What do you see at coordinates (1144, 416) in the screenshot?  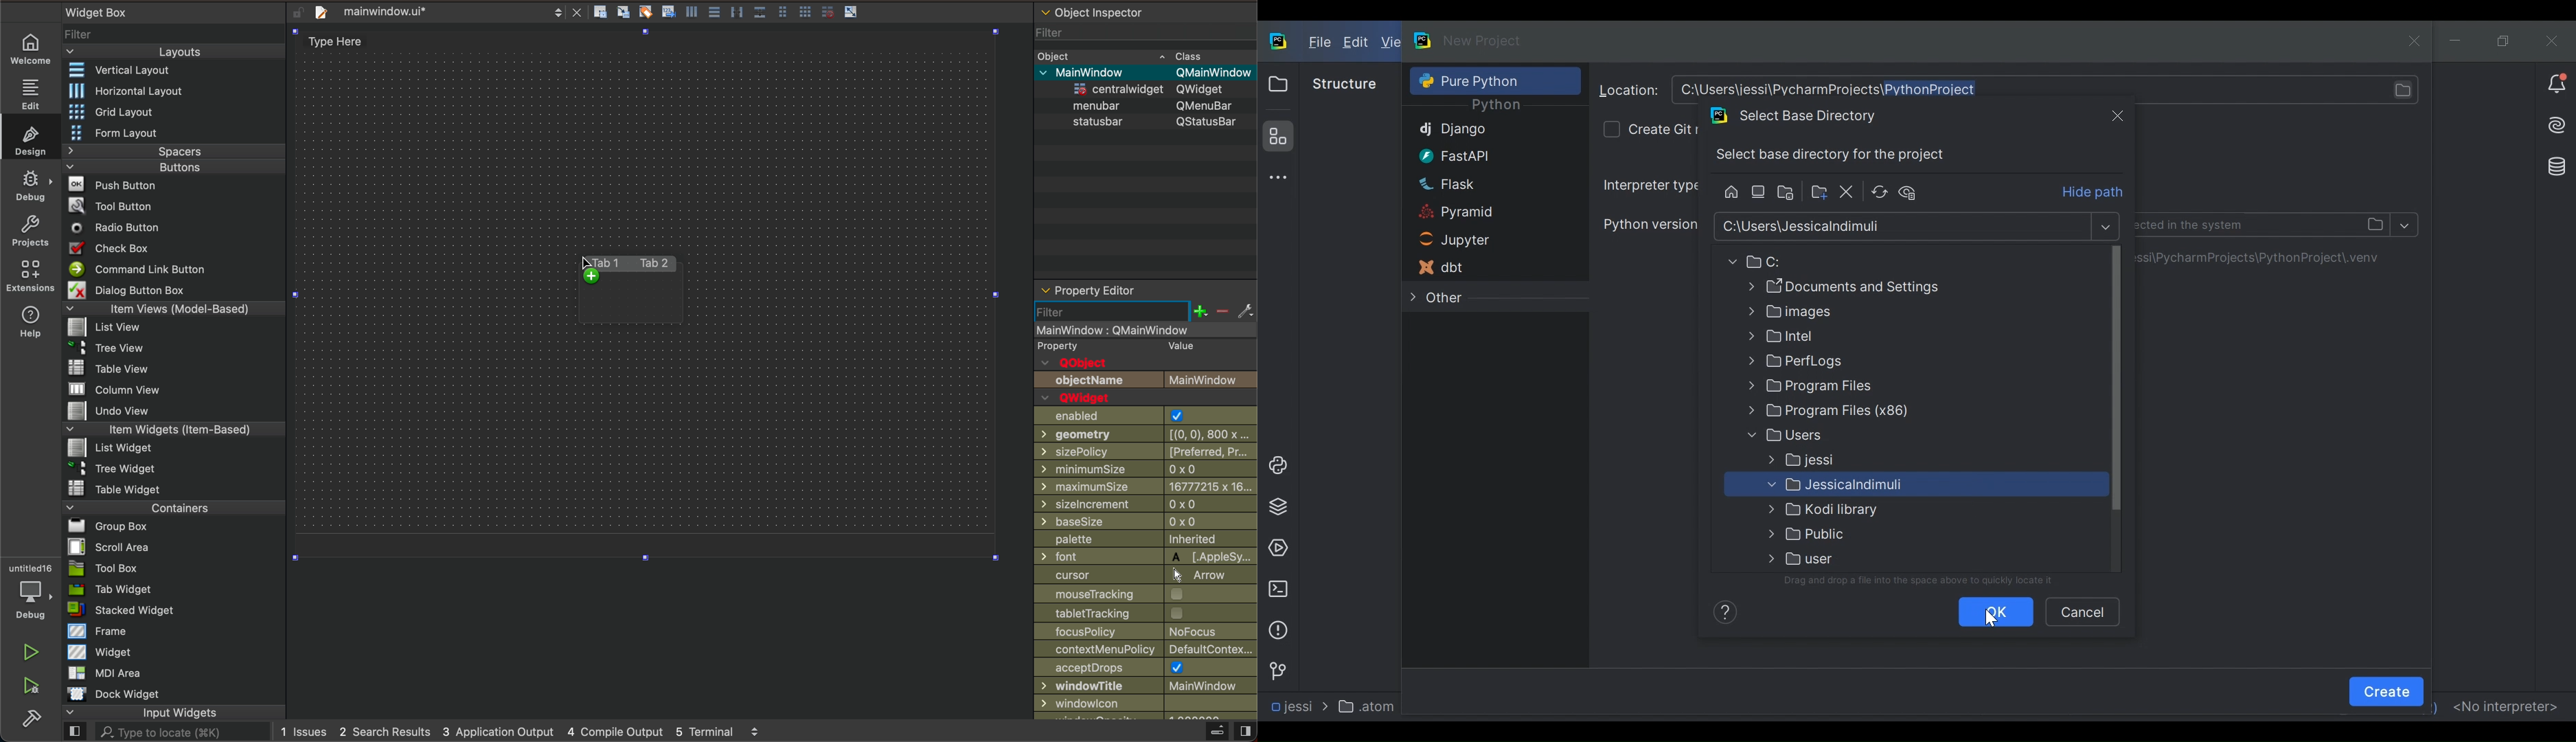 I see `enabled` at bounding box center [1144, 416].